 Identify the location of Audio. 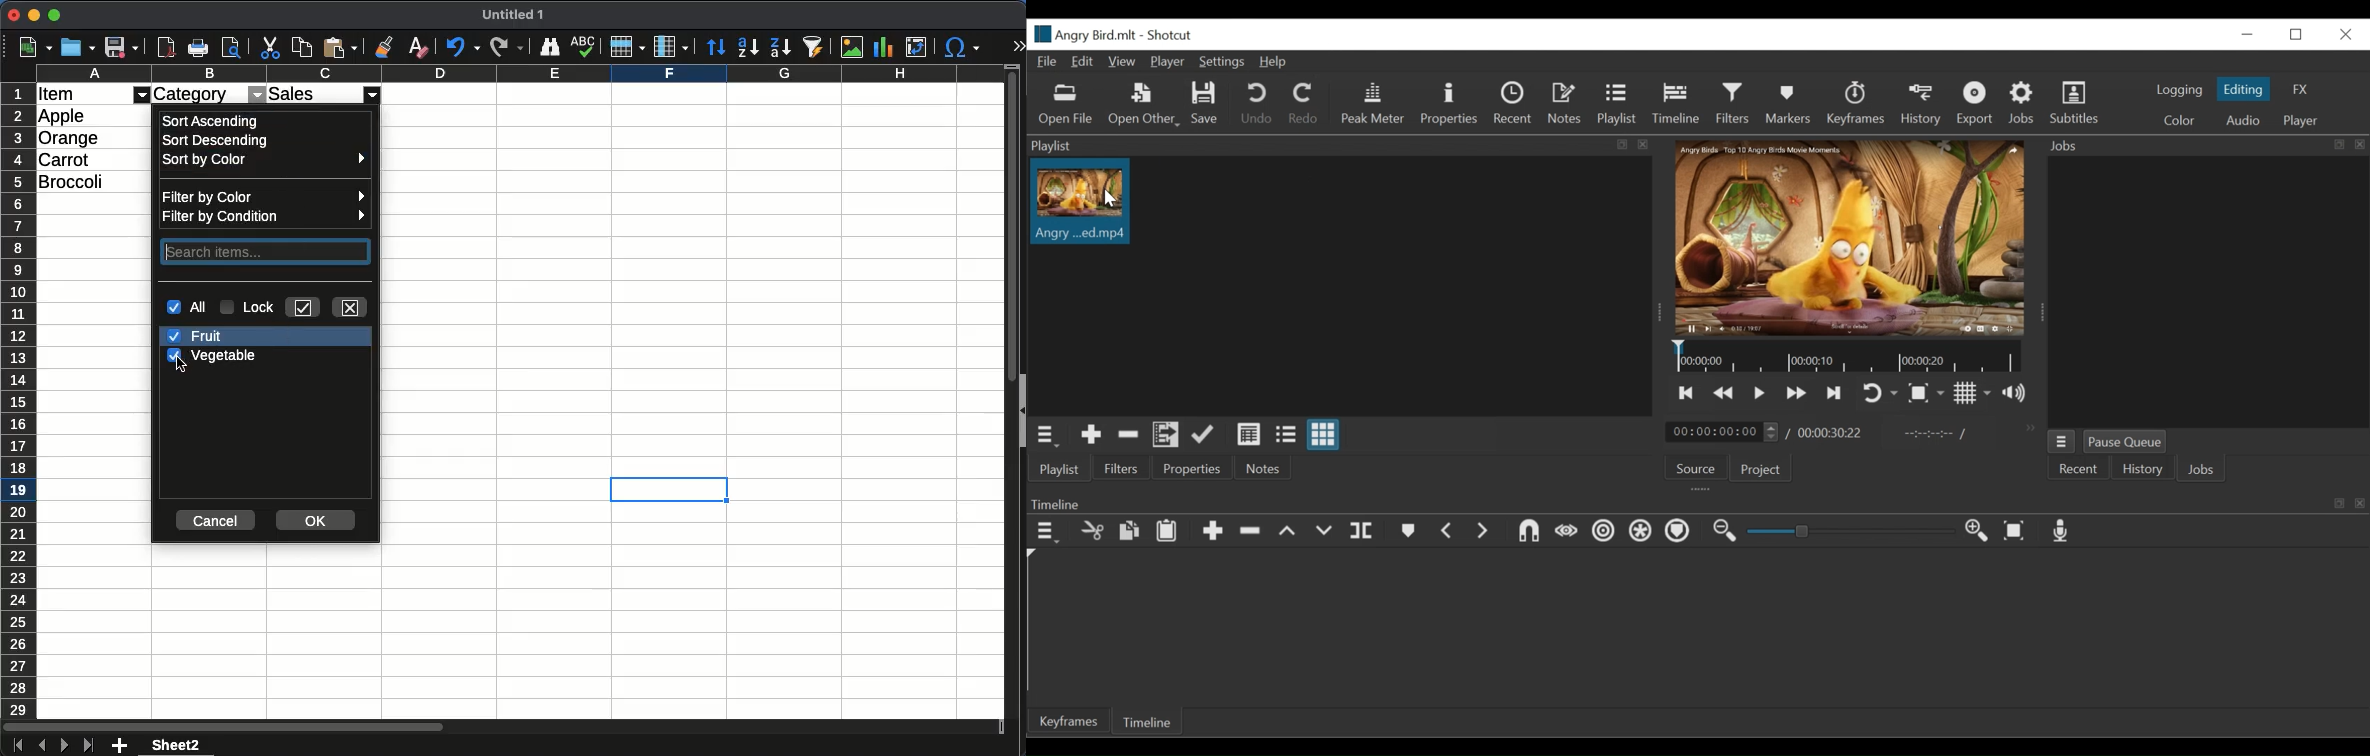
(2243, 121).